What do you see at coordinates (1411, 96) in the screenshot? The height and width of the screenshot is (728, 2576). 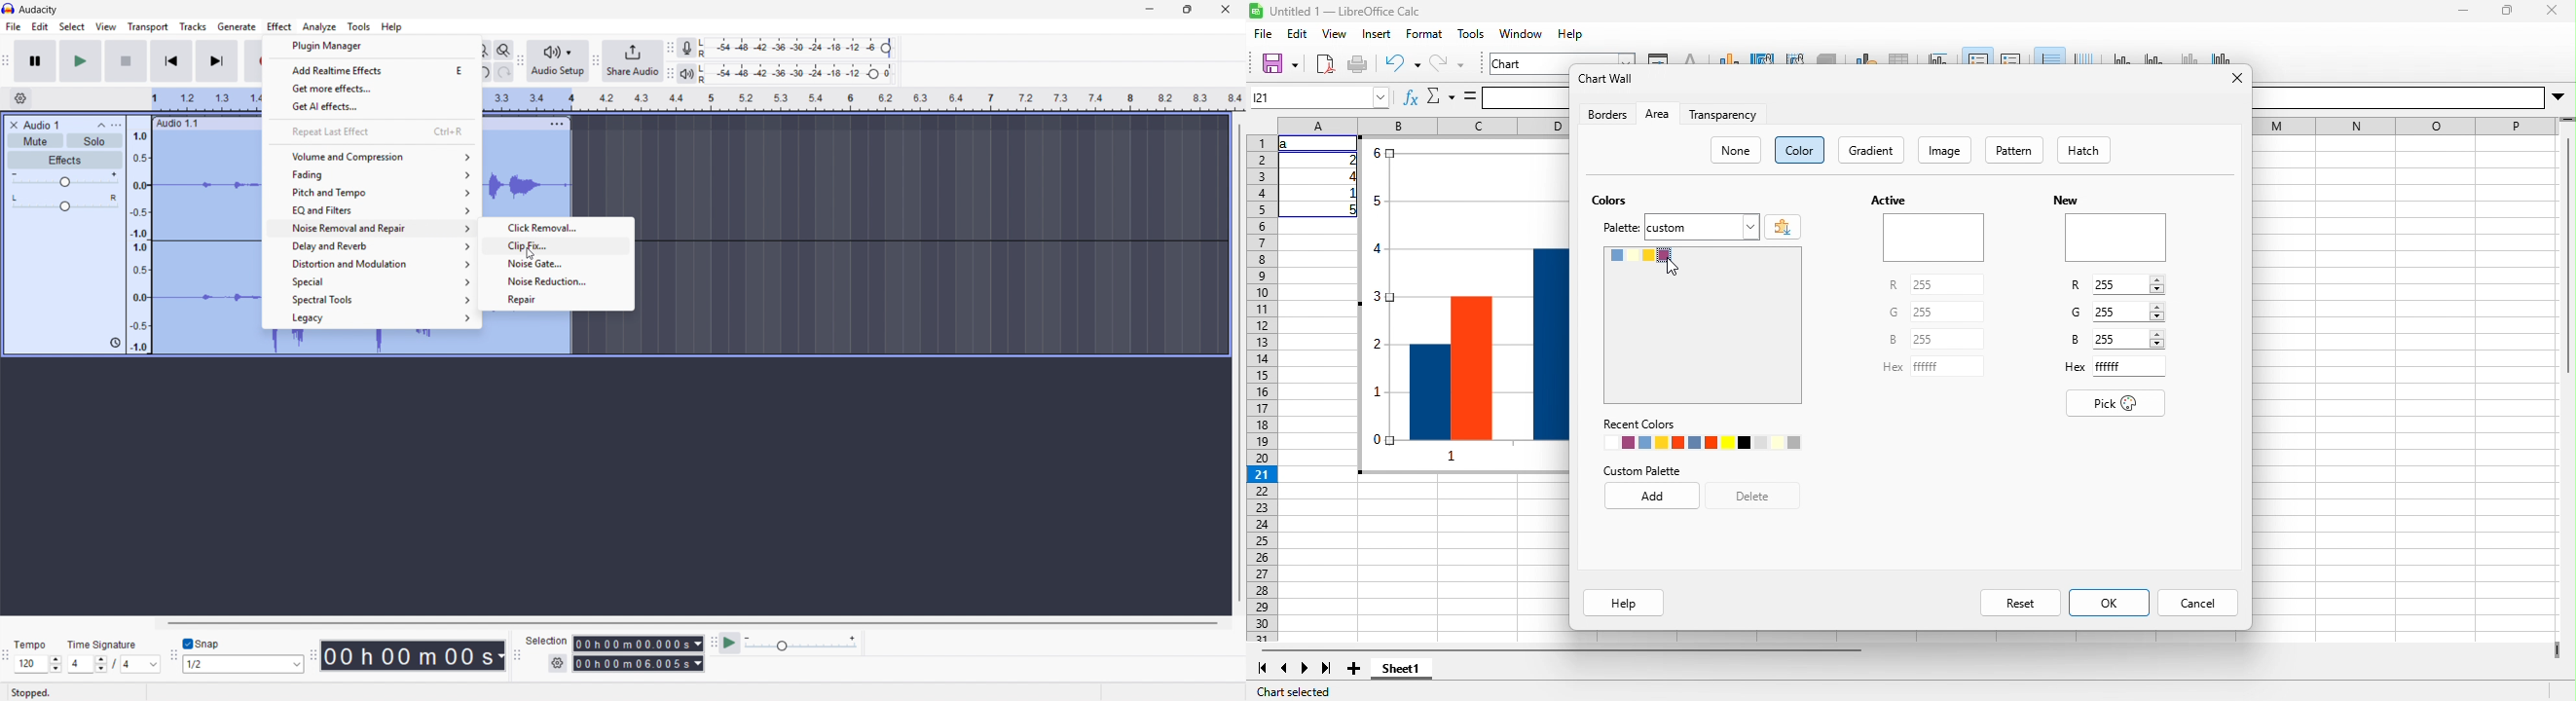 I see `fx` at bounding box center [1411, 96].